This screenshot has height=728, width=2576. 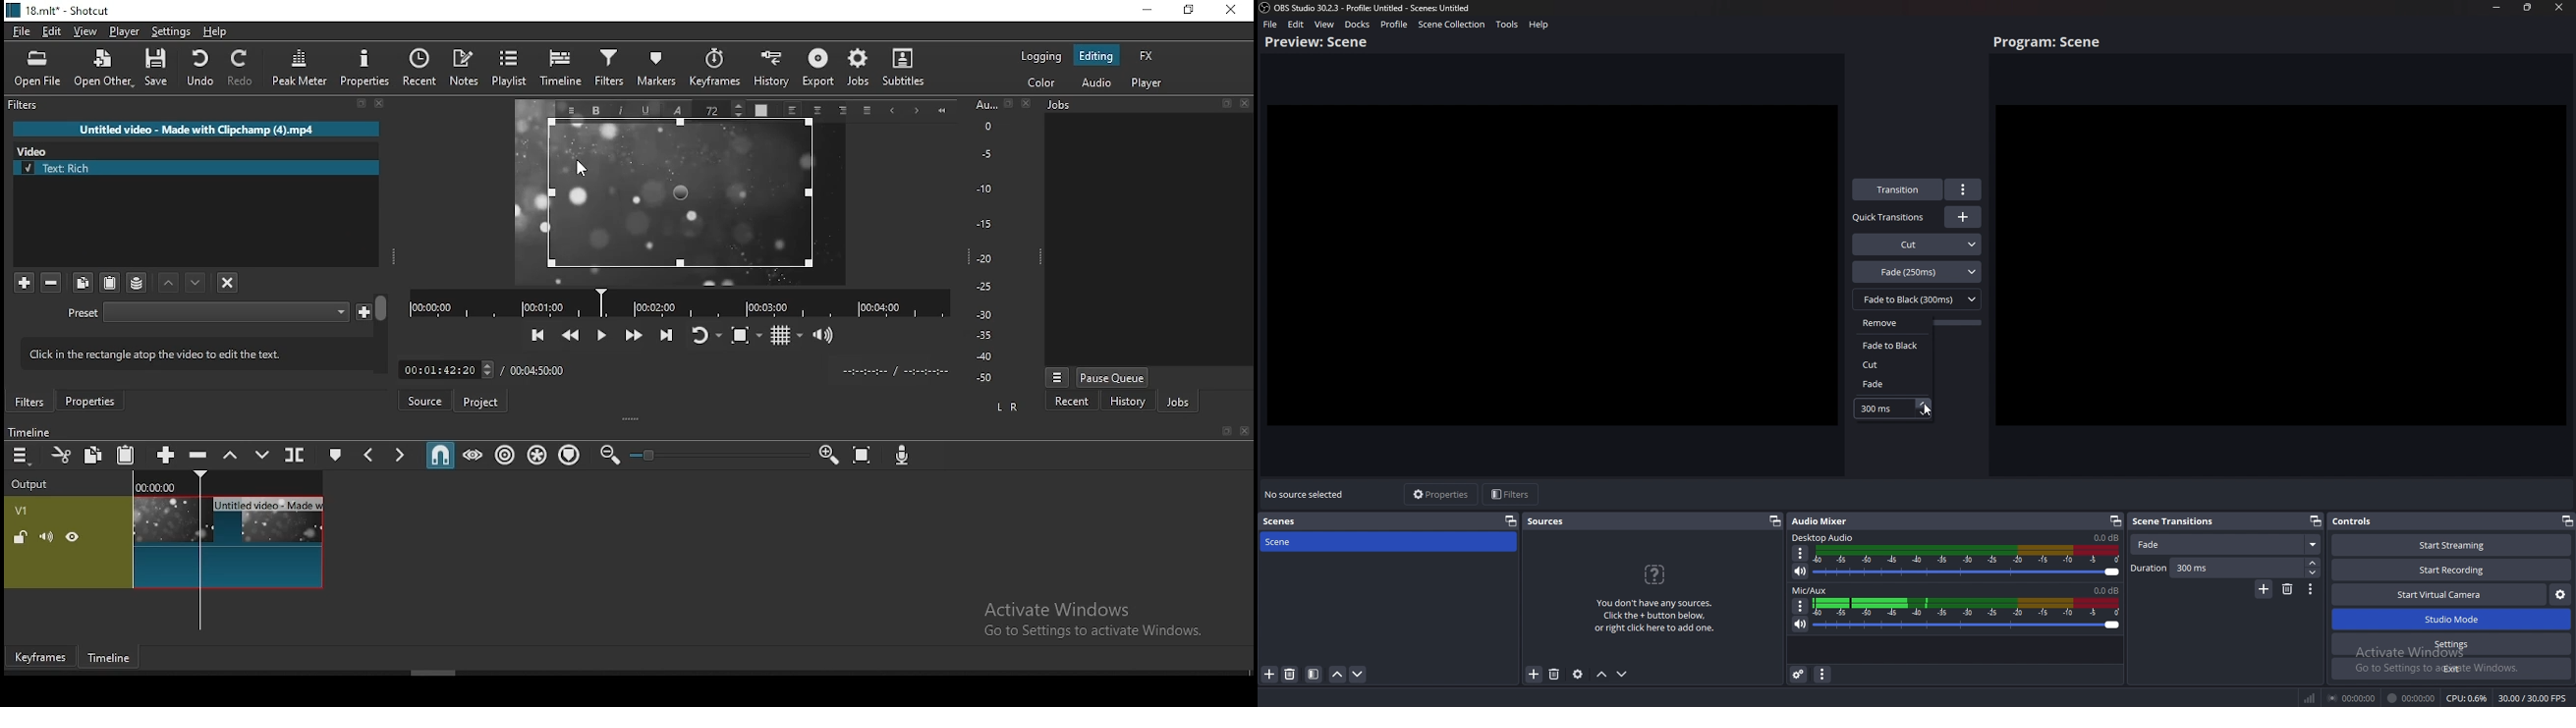 I want to click on Seen transitions , so click(x=2177, y=520).